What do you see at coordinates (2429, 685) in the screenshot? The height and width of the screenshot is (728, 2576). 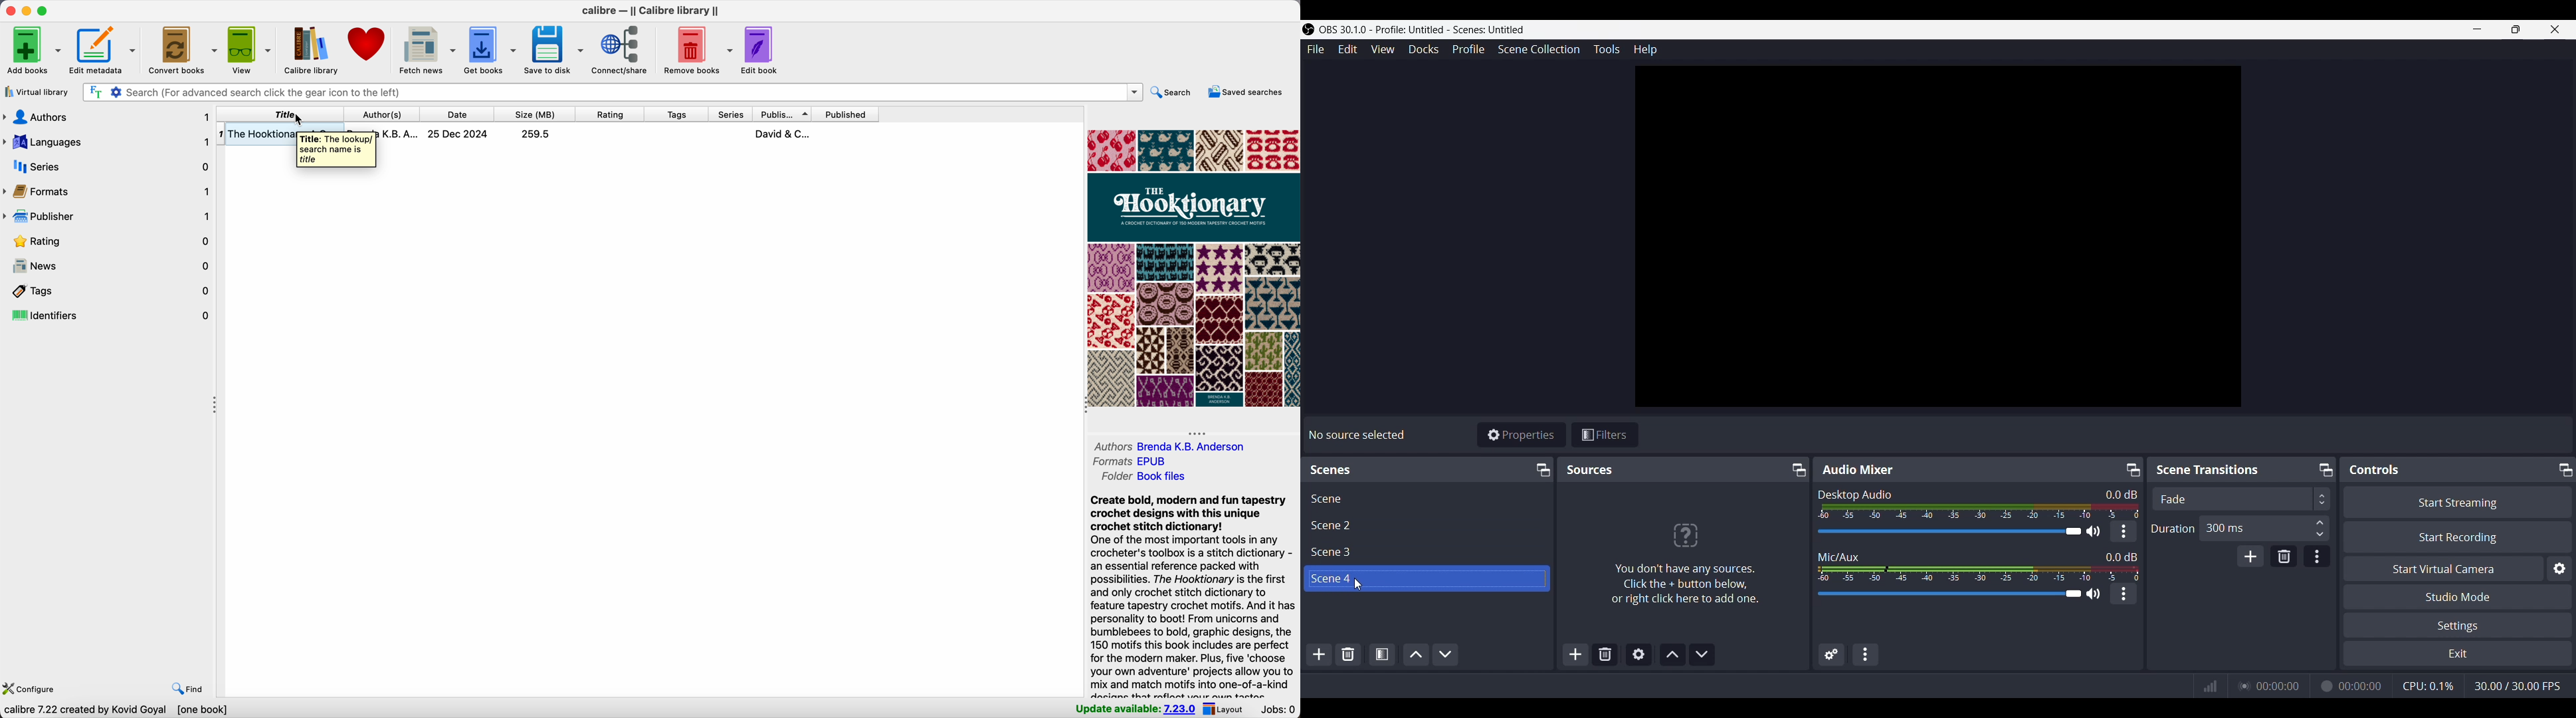 I see `CPU Usage` at bounding box center [2429, 685].